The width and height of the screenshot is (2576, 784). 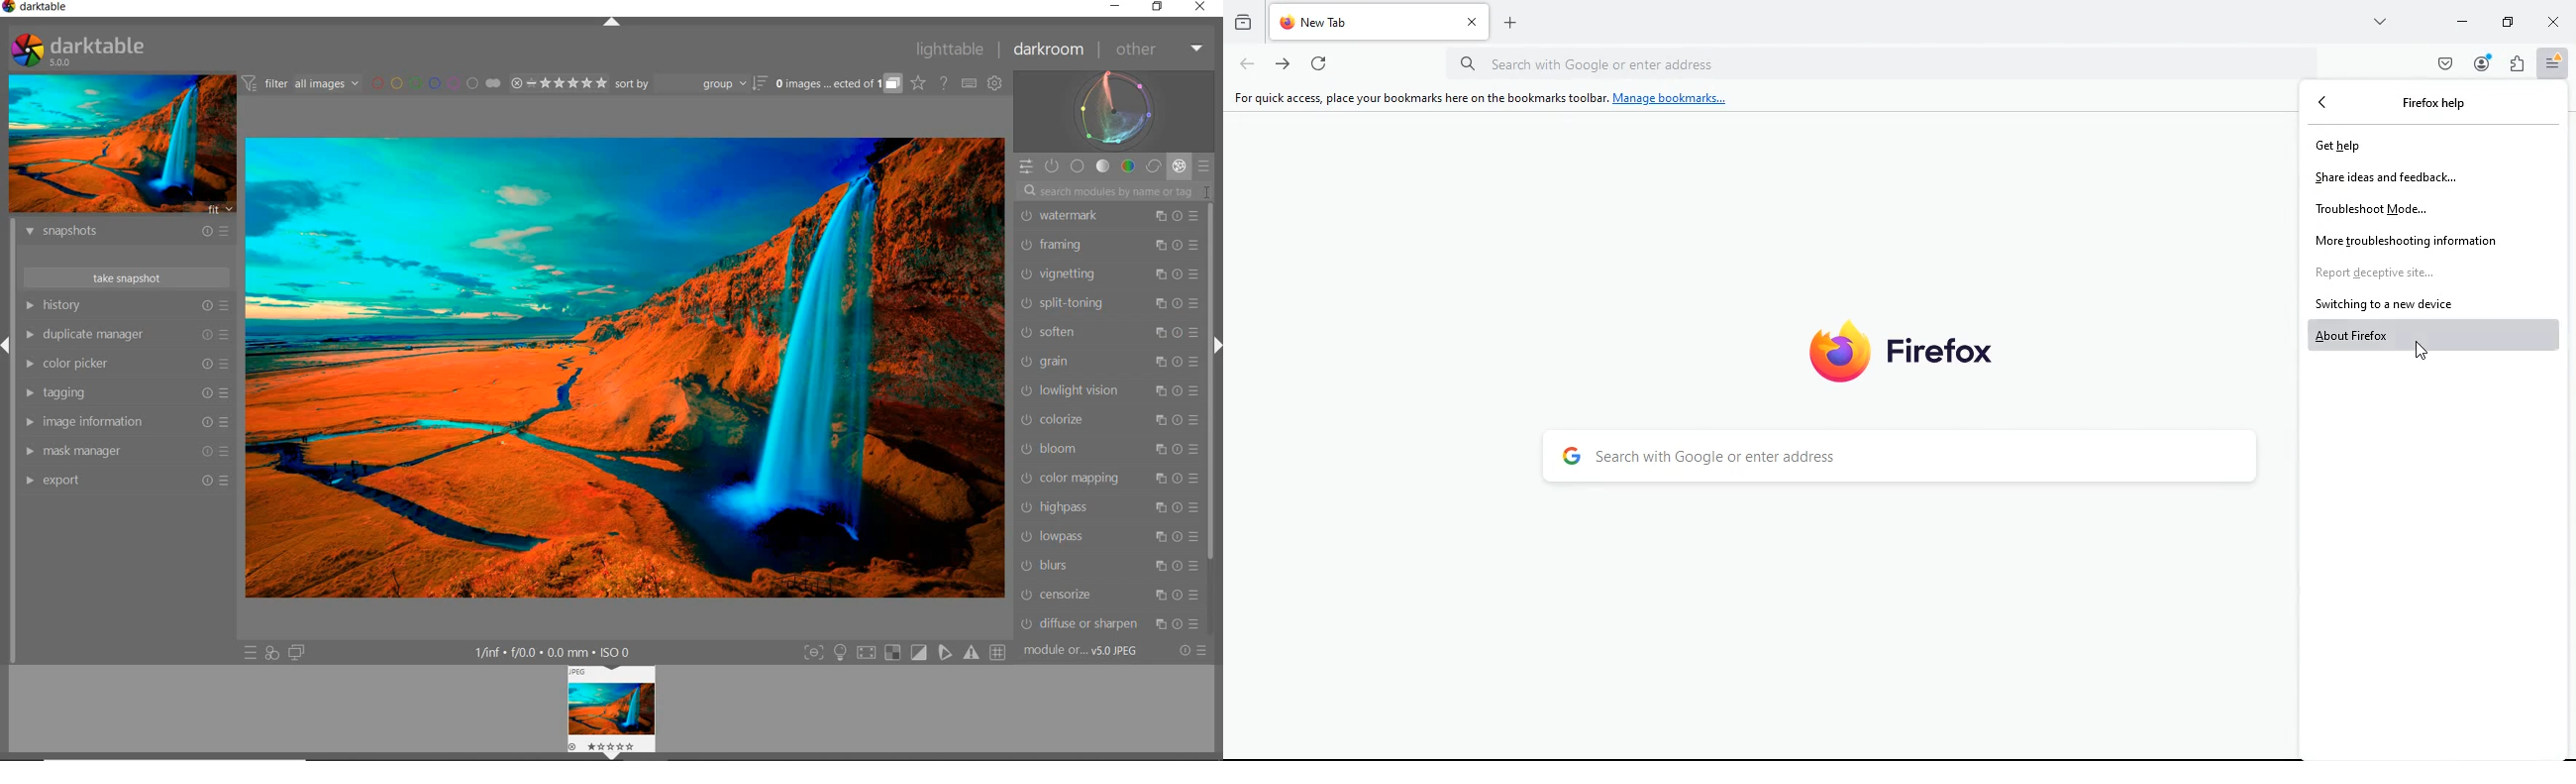 What do you see at coordinates (2381, 209) in the screenshot?
I see `troubleshoot mode` at bounding box center [2381, 209].